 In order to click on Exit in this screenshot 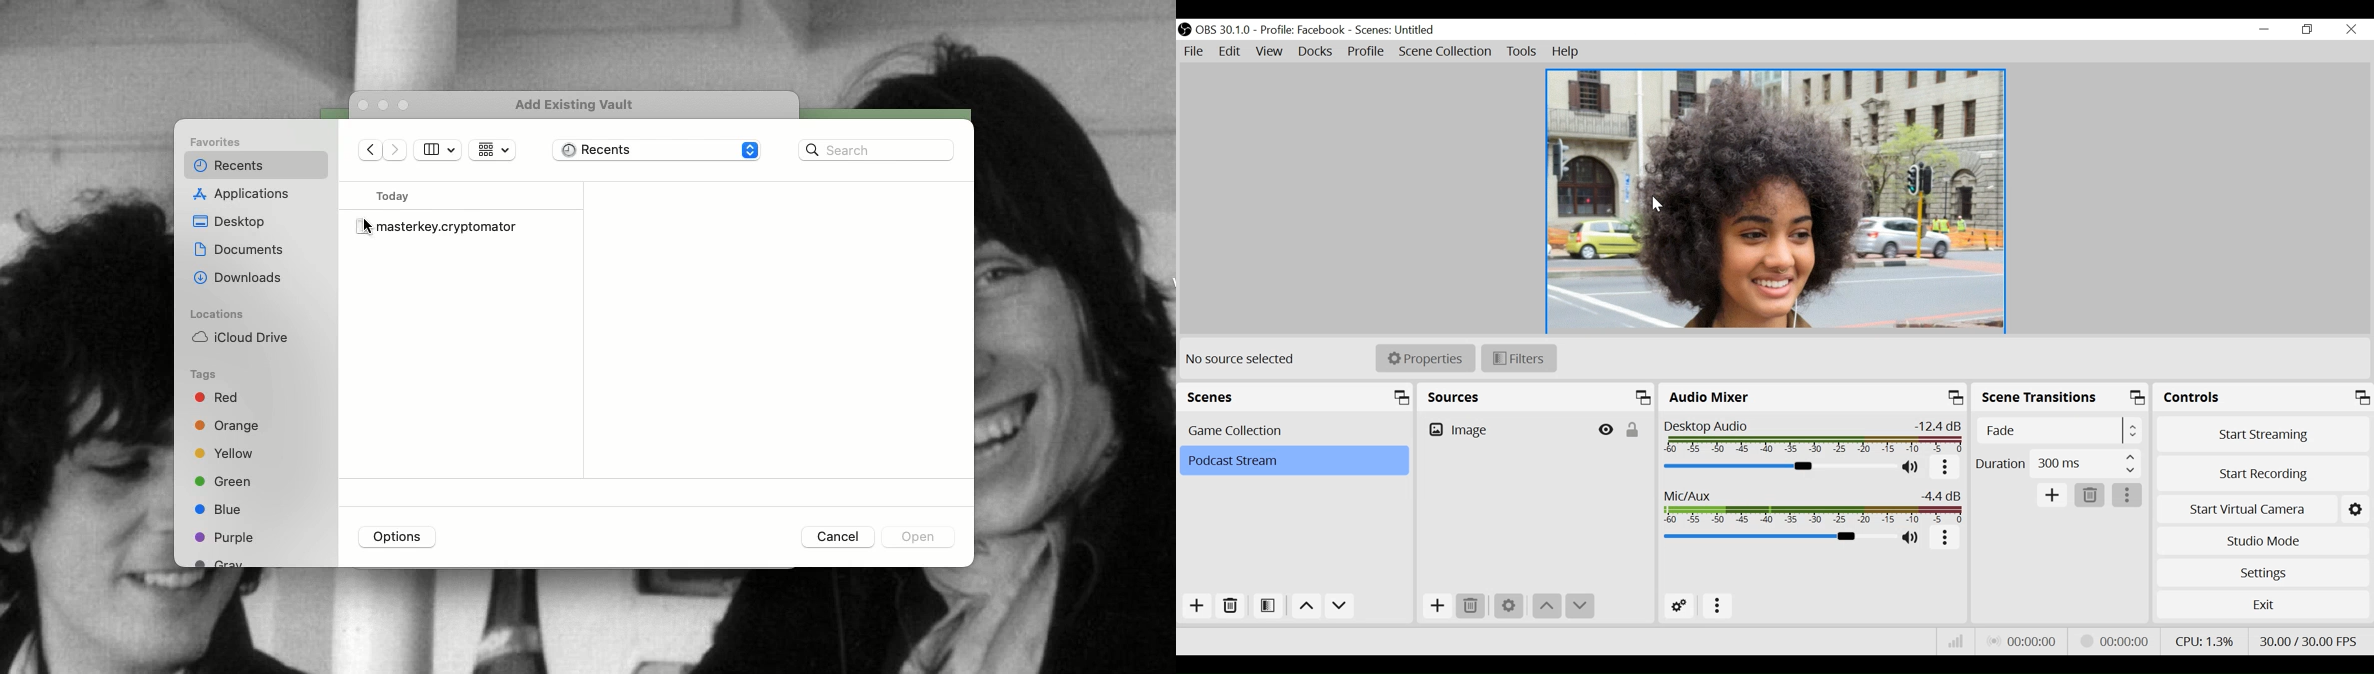, I will do `click(2265, 607)`.